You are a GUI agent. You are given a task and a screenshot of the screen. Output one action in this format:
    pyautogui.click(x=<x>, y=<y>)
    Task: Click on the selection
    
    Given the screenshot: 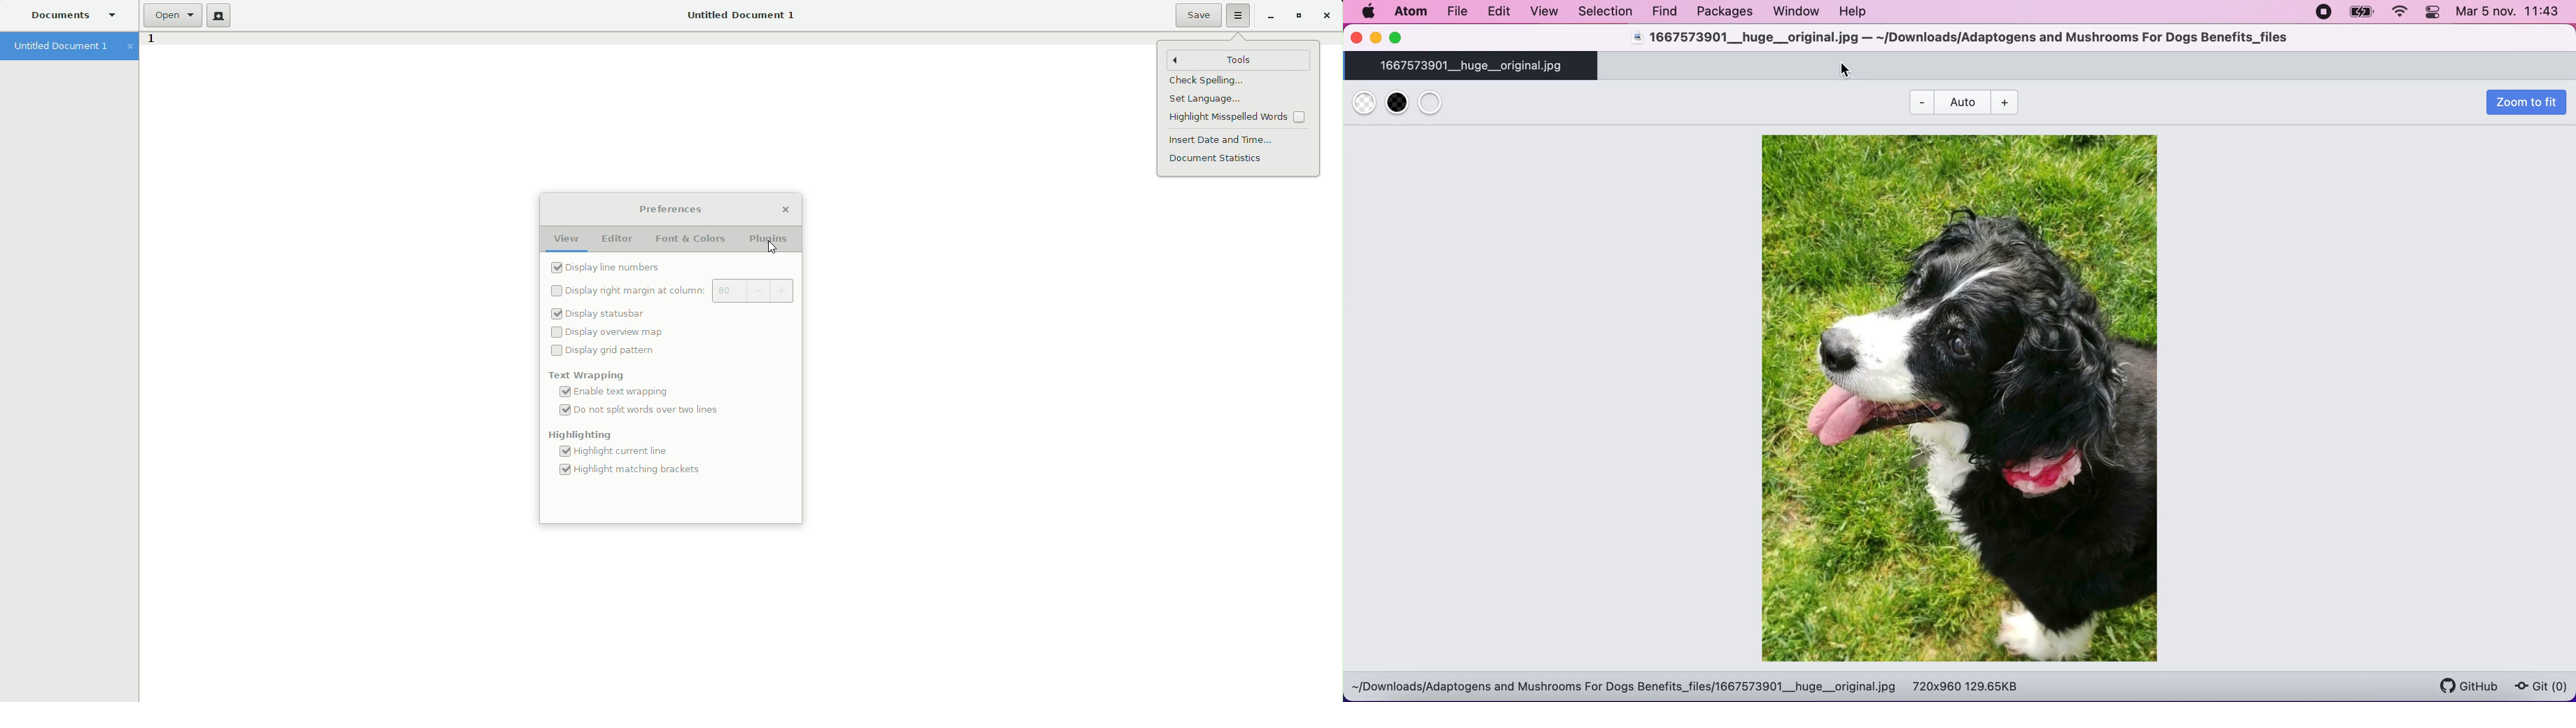 What is the action you would take?
    pyautogui.click(x=1604, y=12)
    